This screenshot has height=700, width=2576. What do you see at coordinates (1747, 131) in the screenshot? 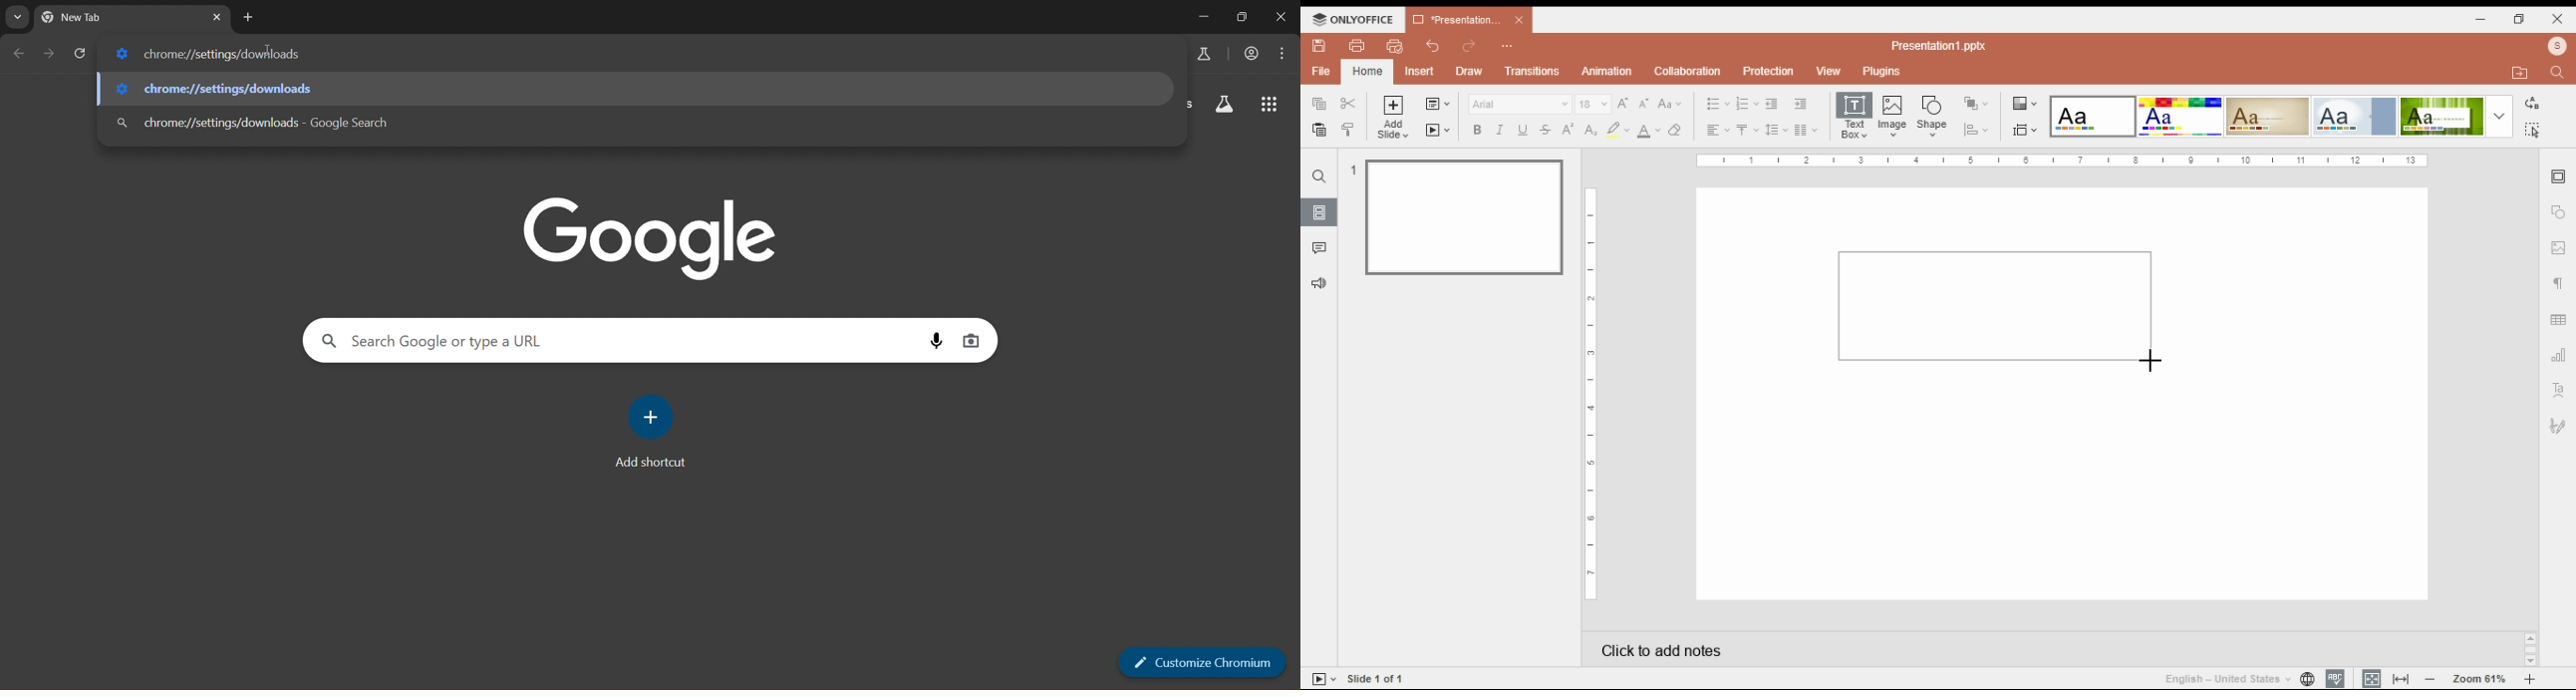
I see `vertical alignment` at bounding box center [1747, 131].